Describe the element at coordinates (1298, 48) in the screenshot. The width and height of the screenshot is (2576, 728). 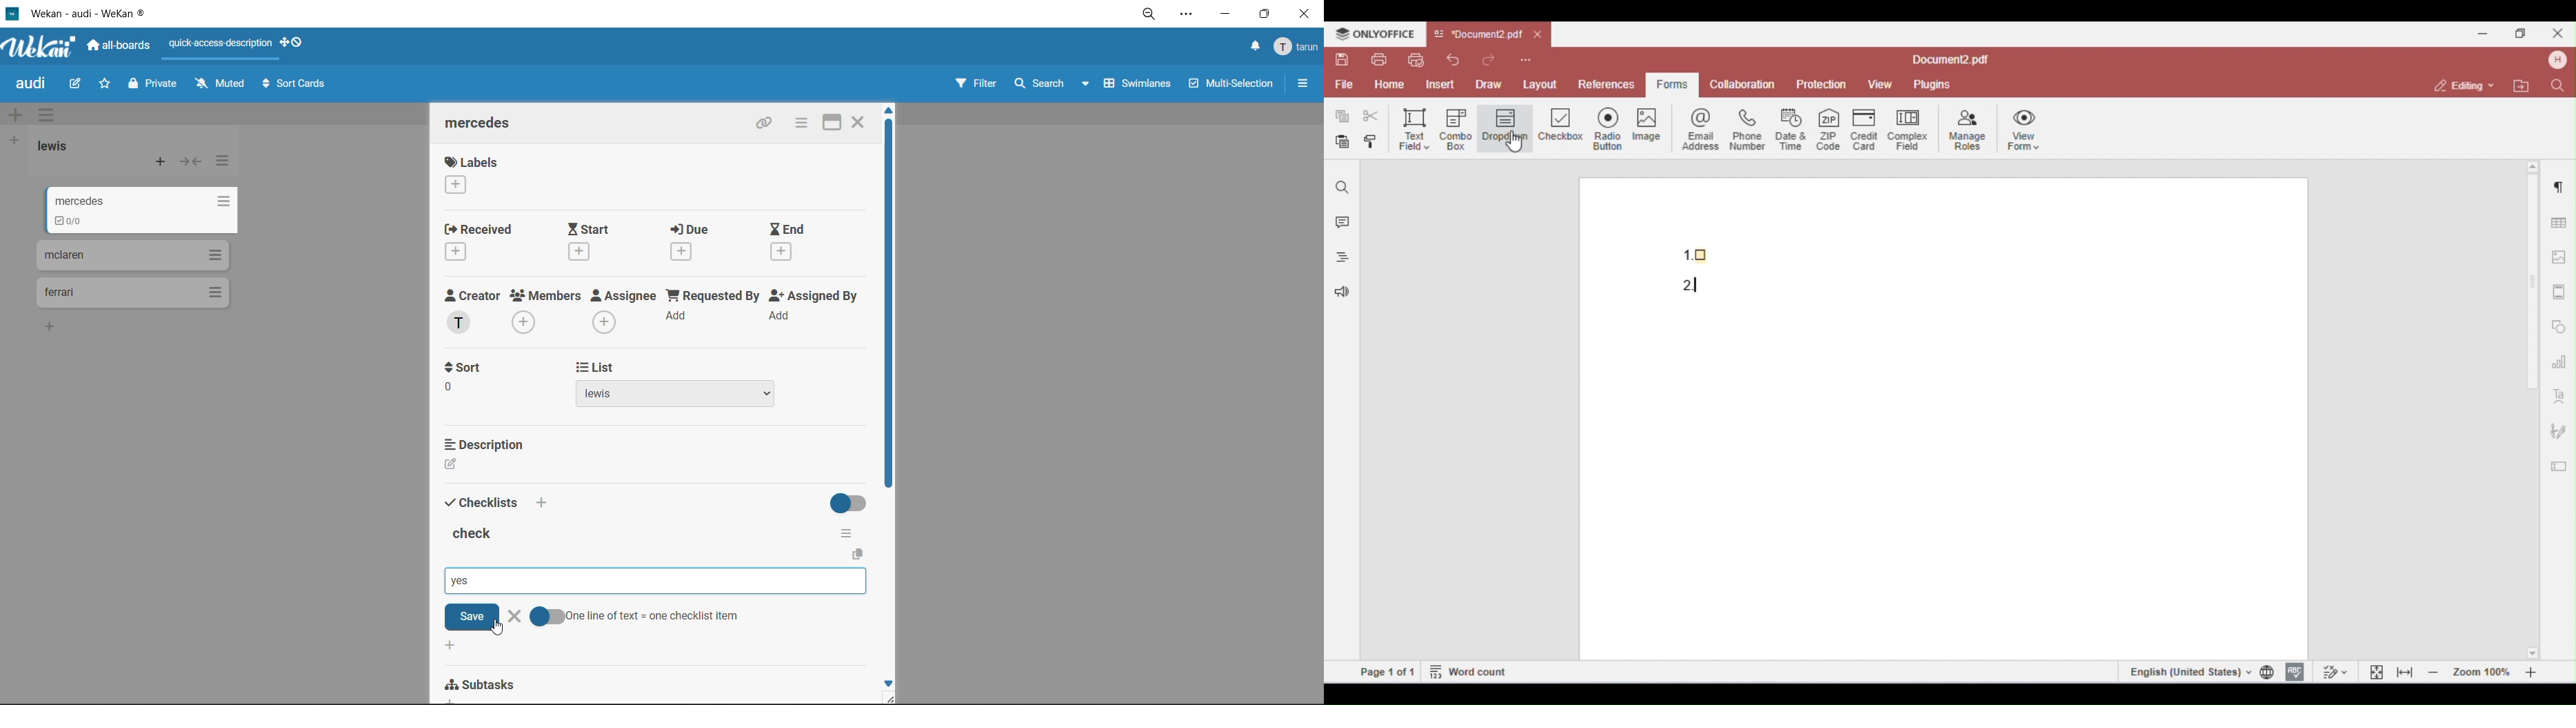
I see `menu` at that location.